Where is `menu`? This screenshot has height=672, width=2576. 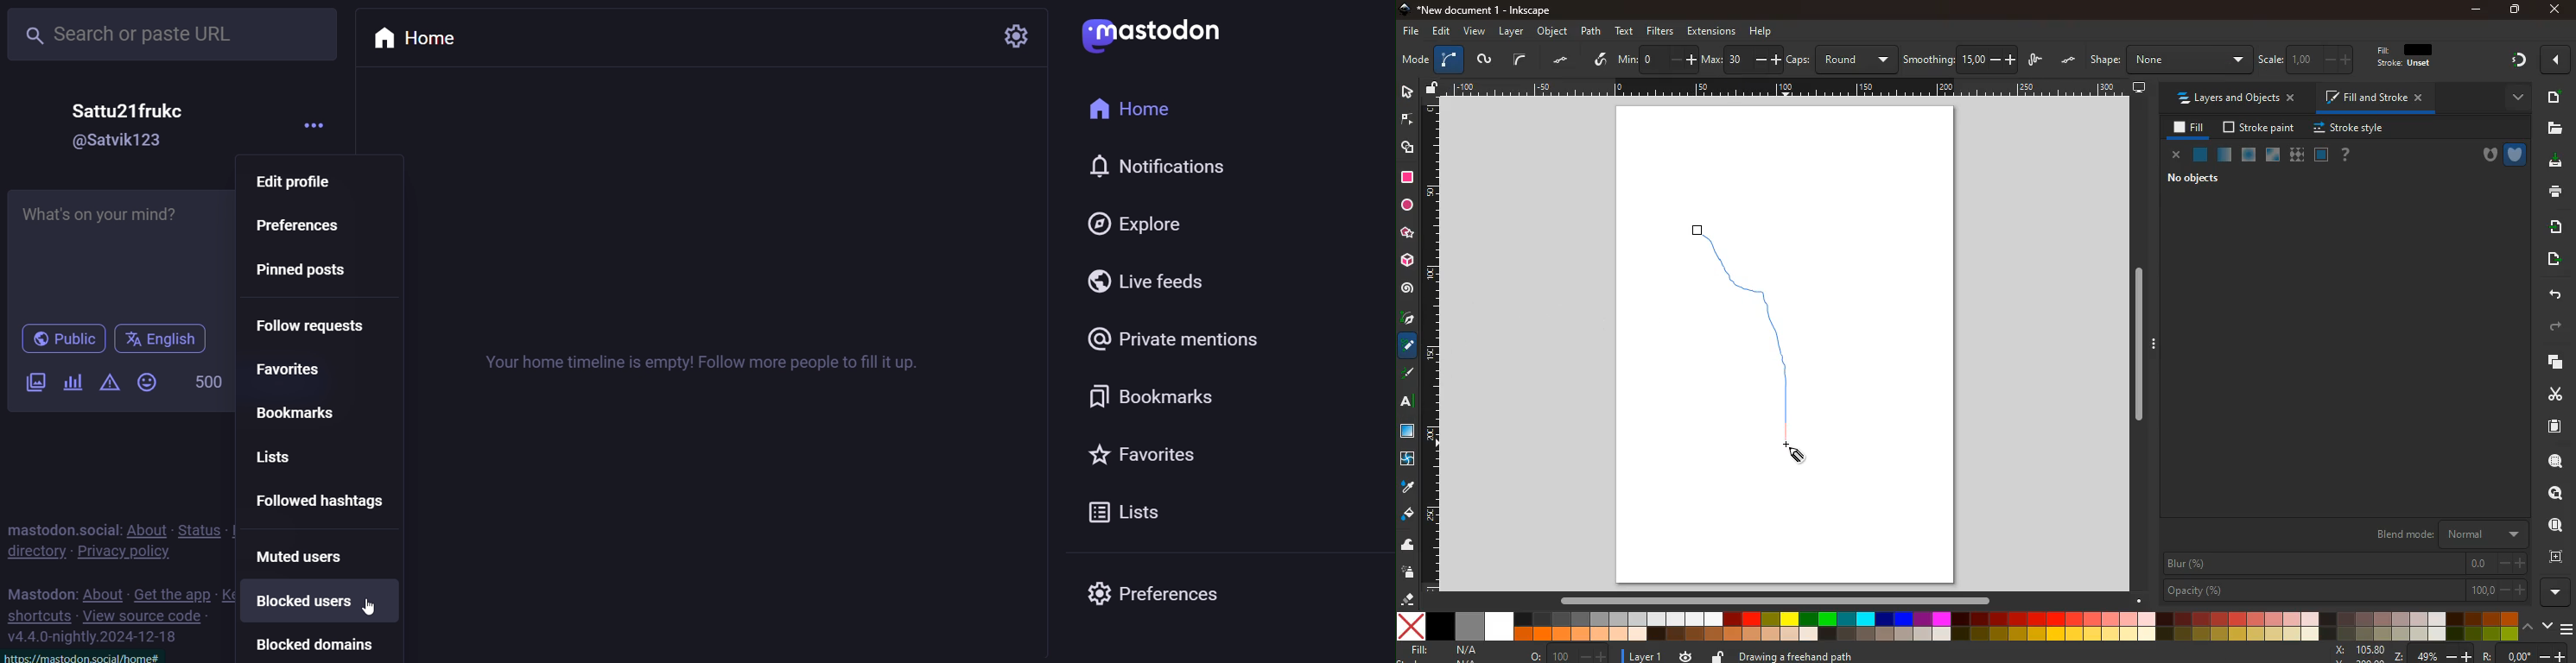
menu is located at coordinates (2568, 627).